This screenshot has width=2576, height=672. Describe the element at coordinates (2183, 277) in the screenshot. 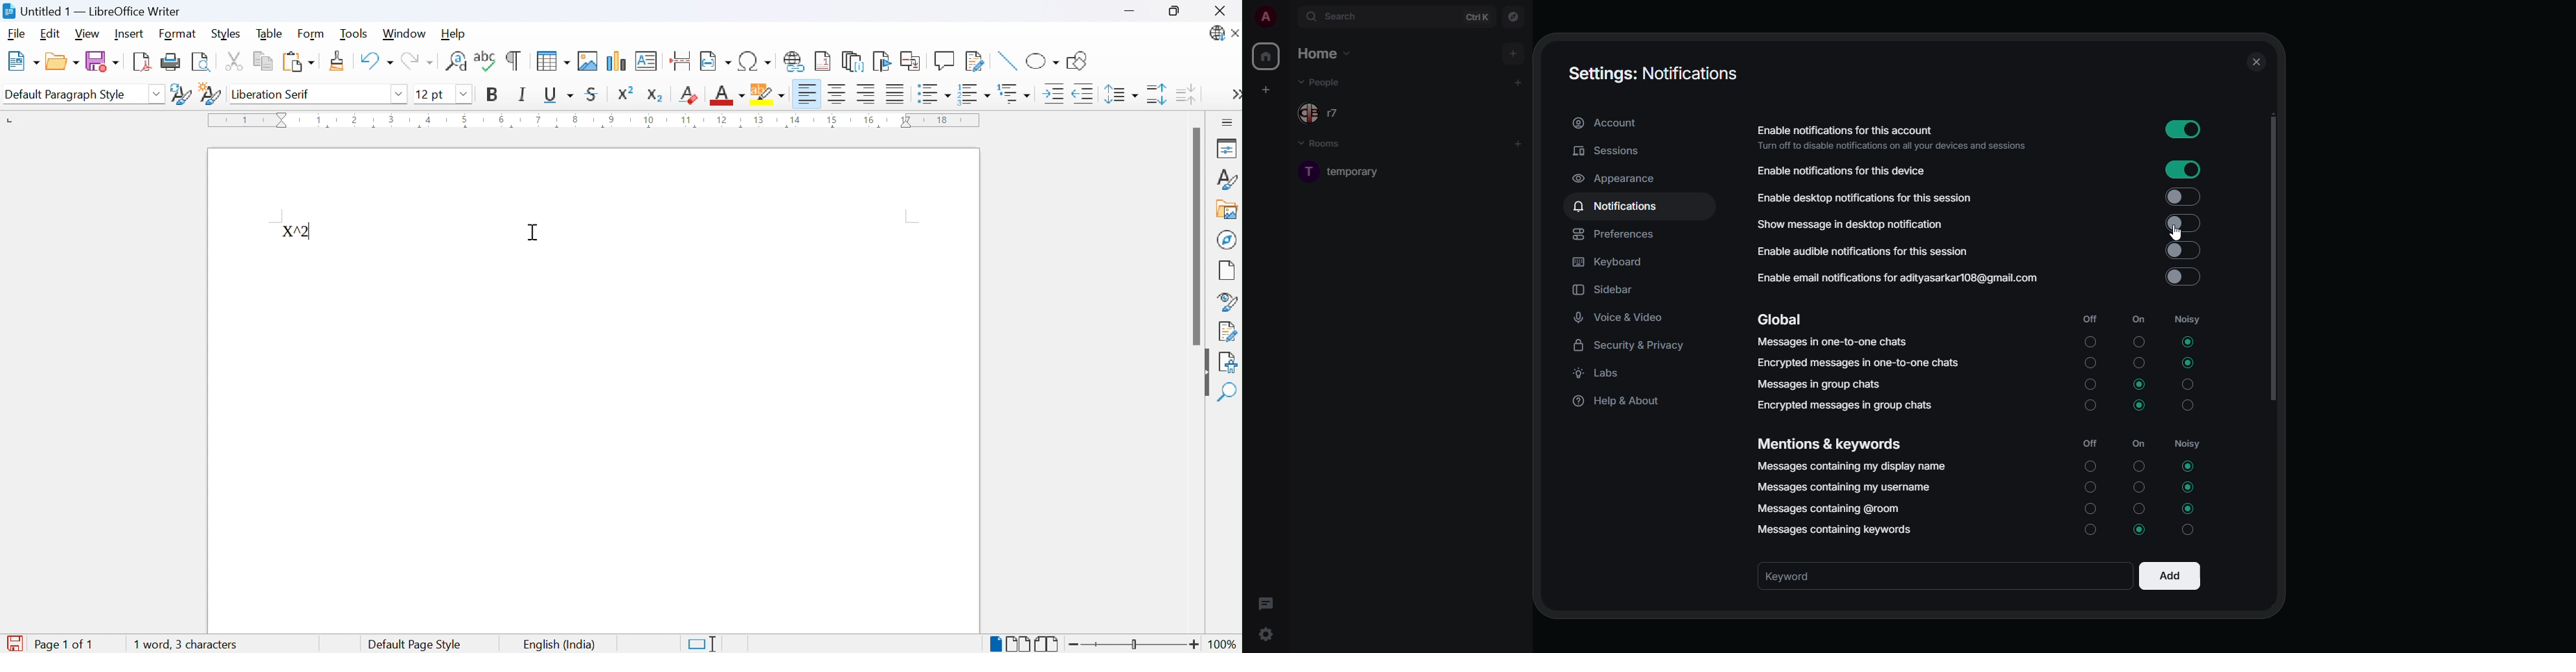

I see `click to enable` at that location.